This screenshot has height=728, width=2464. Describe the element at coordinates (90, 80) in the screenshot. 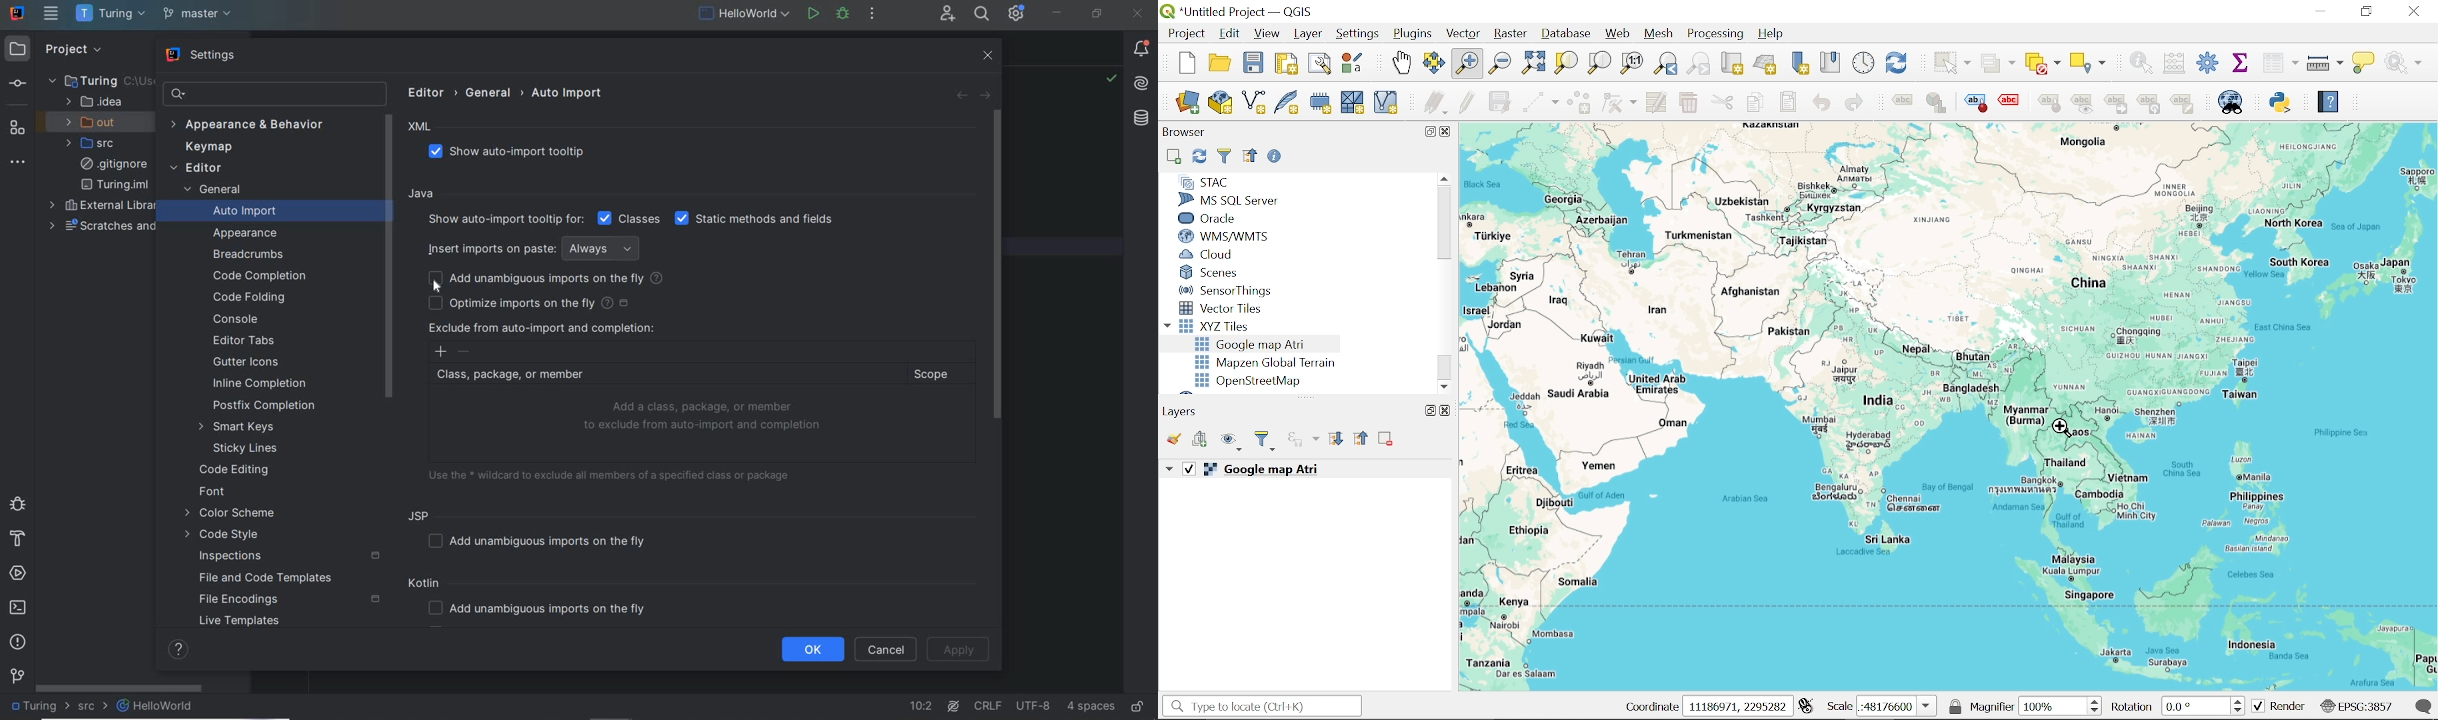

I see `Turing(project folder)` at that location.